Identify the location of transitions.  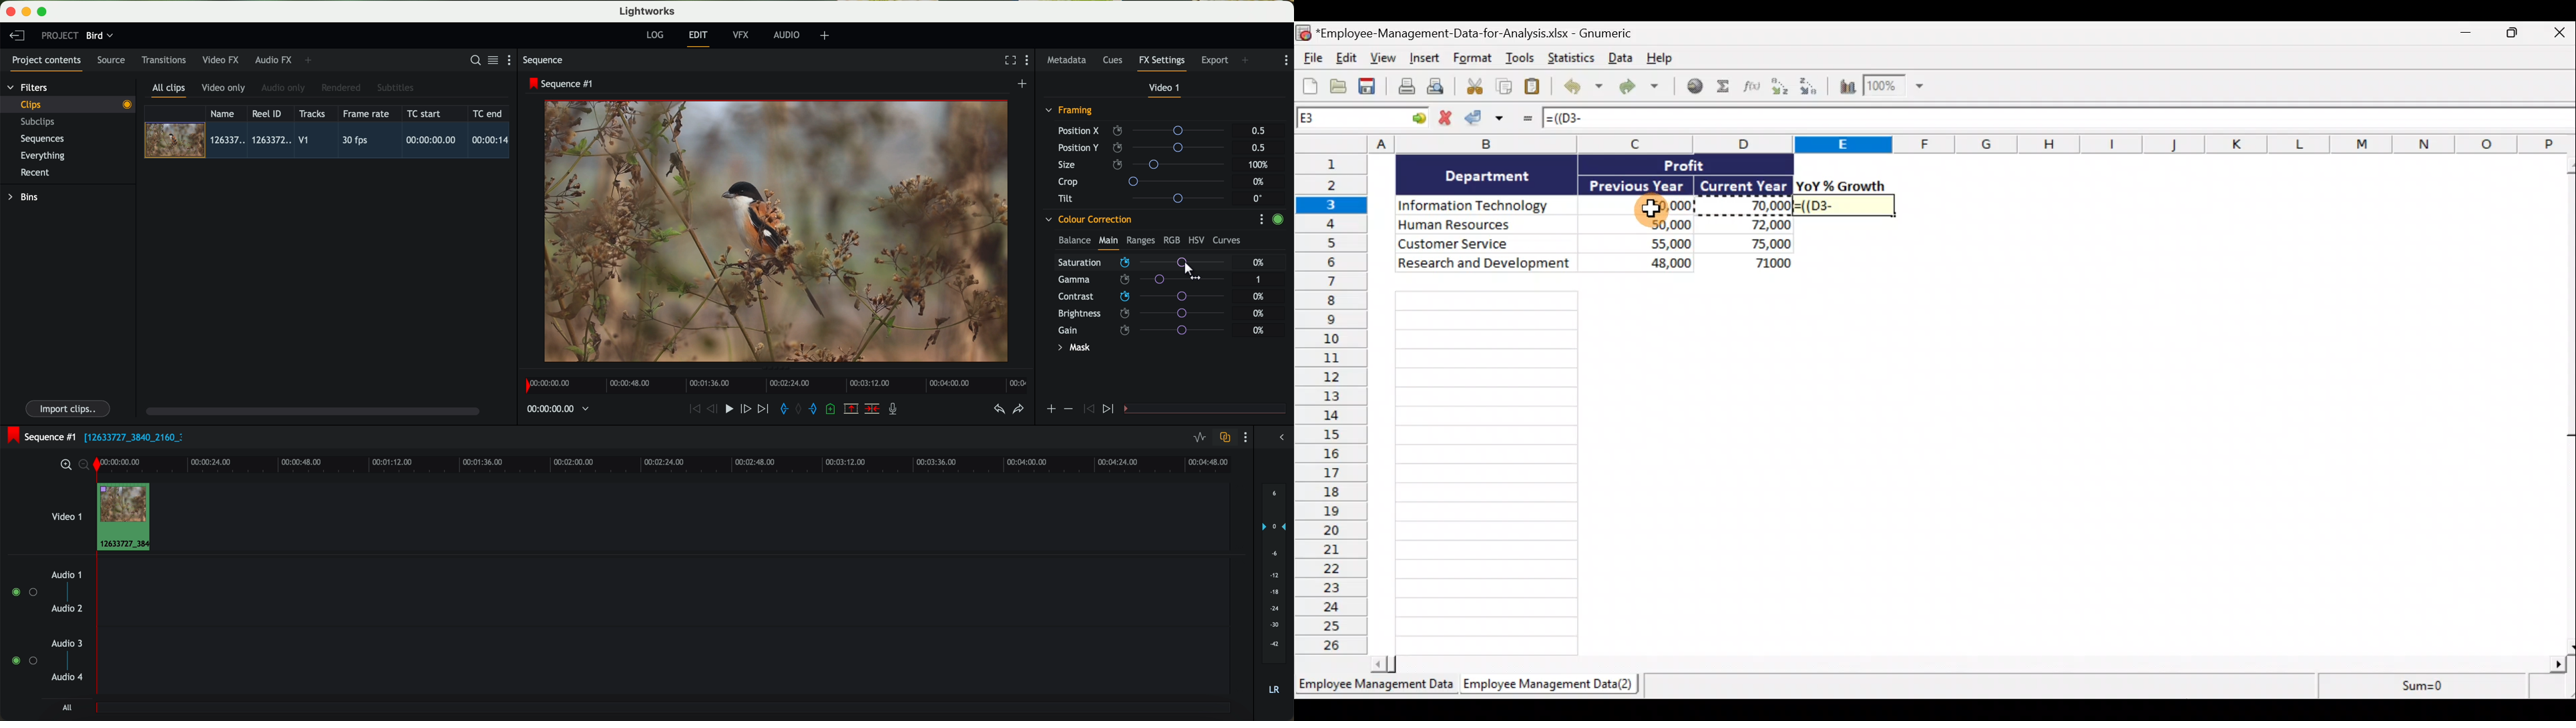
(164, 60).